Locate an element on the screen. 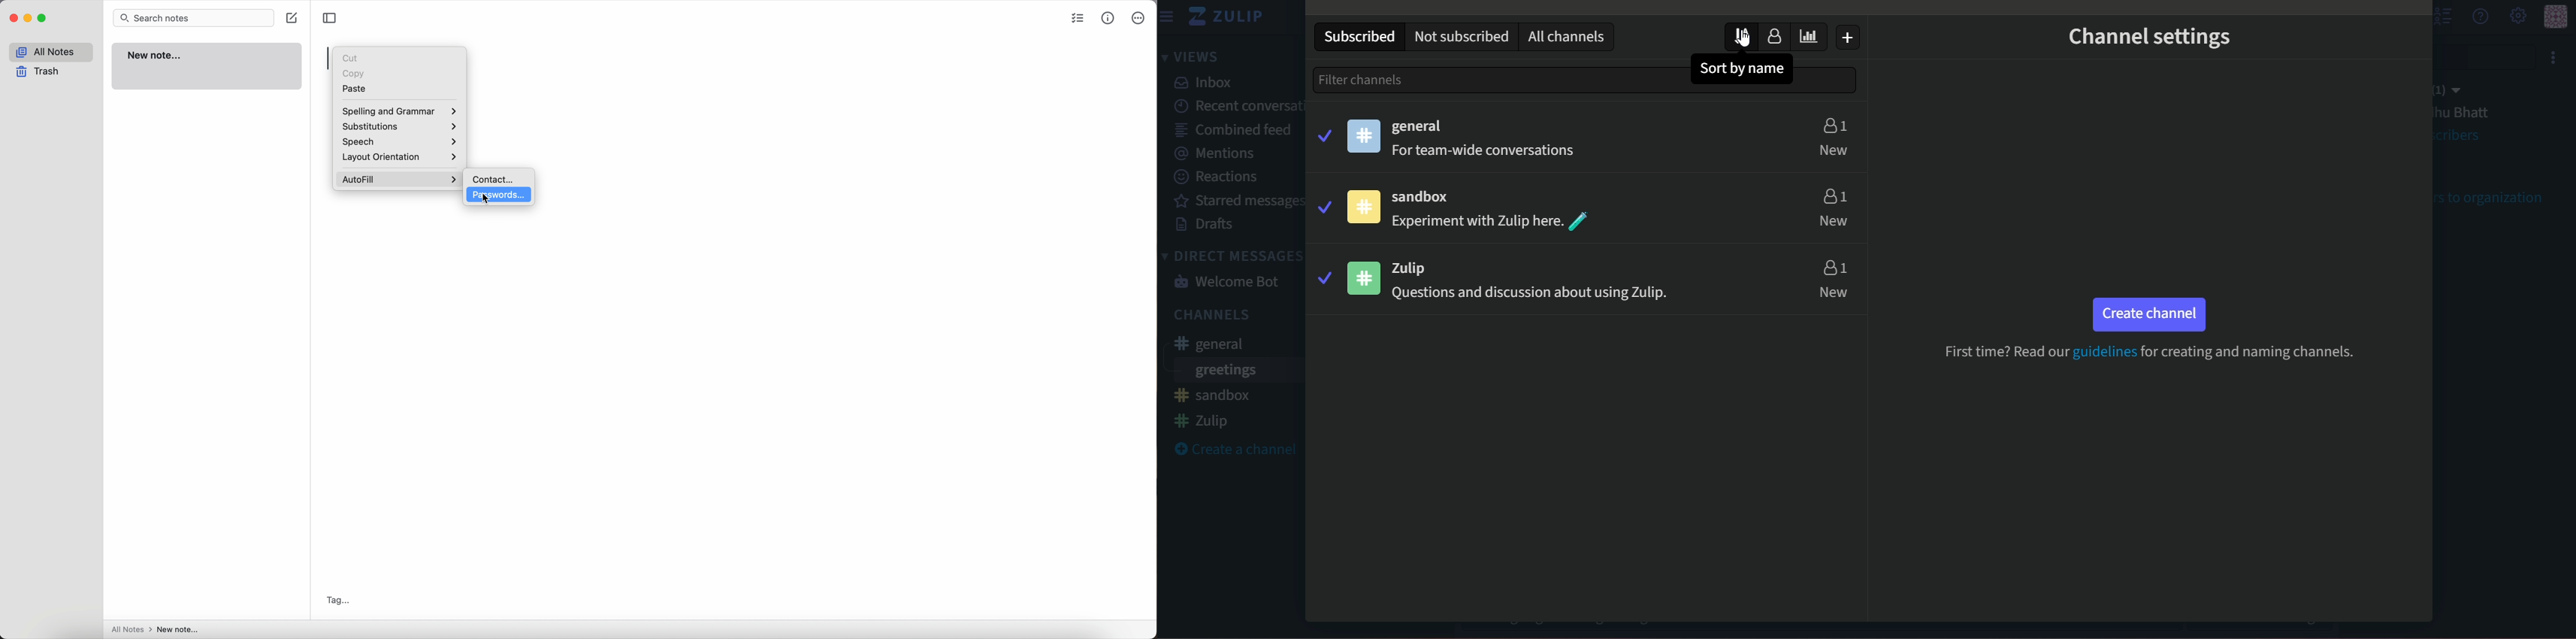 The width and height of the screenshot is (2576, 644). all channels is located at coordinates (1567, 35).